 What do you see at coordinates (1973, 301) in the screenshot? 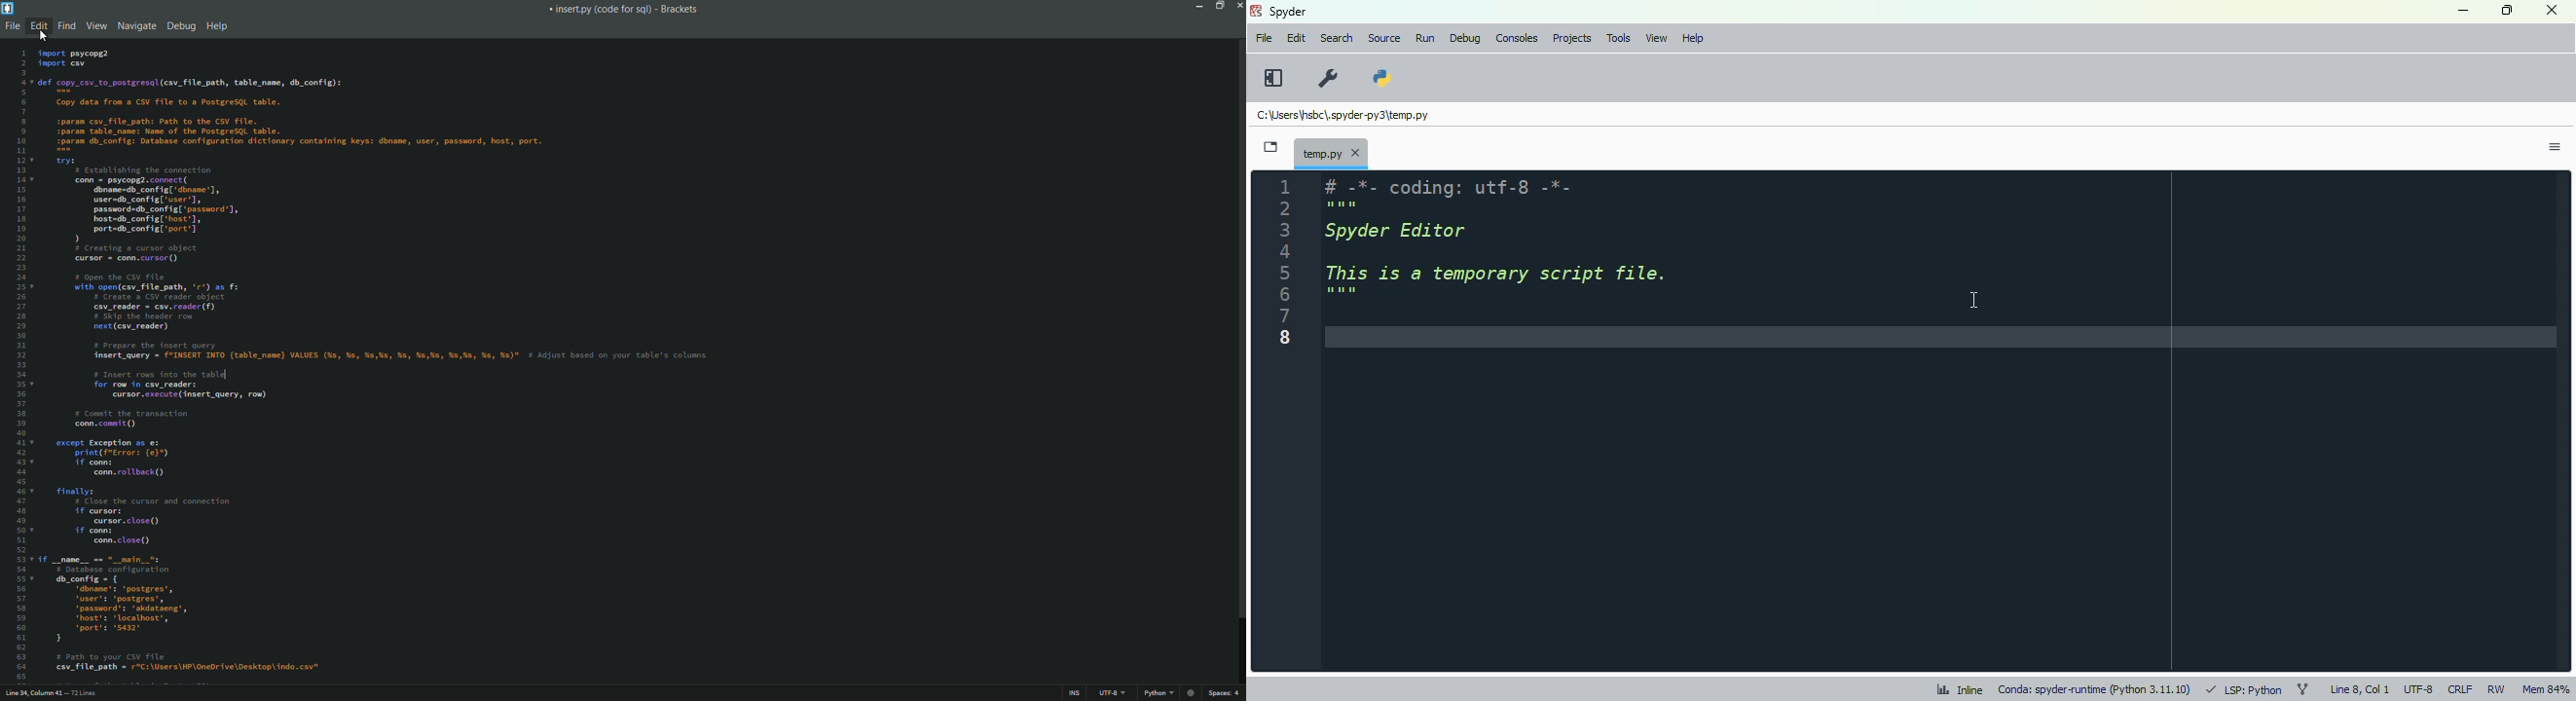
I see `cursor` at bounding box center [1973, 301].